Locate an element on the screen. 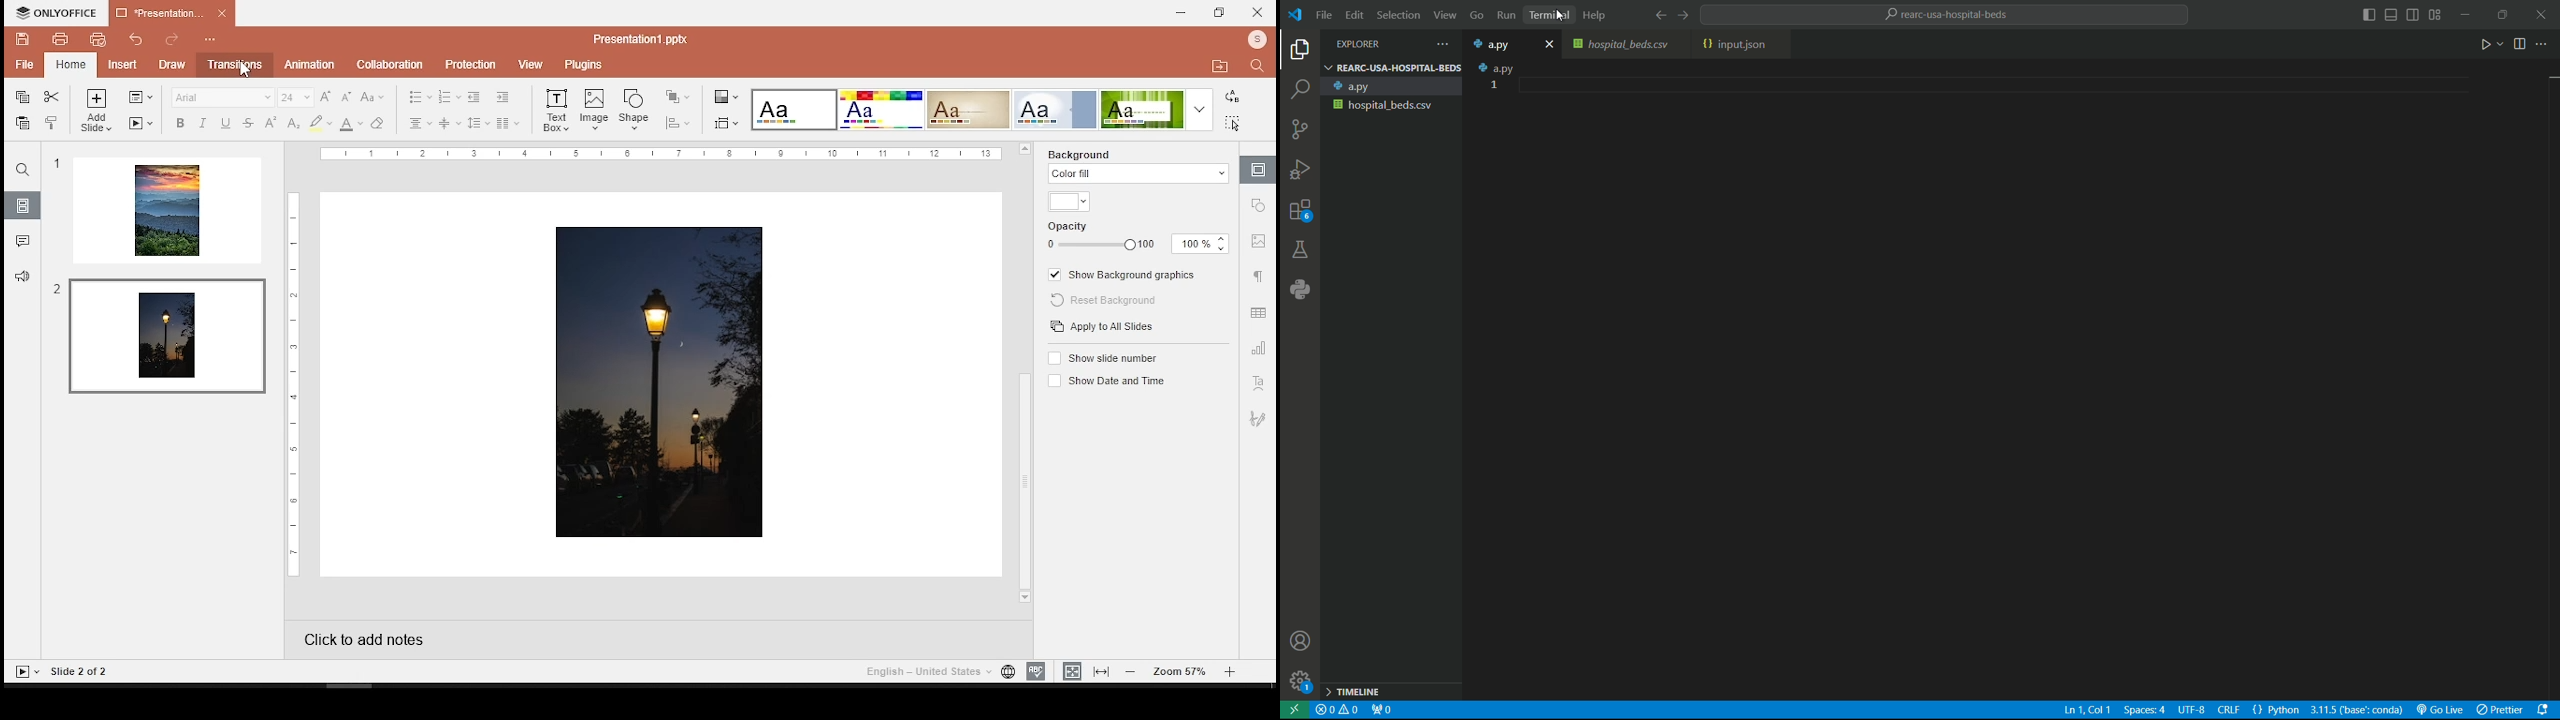  edit menu is located at coordinates (1356, 15).